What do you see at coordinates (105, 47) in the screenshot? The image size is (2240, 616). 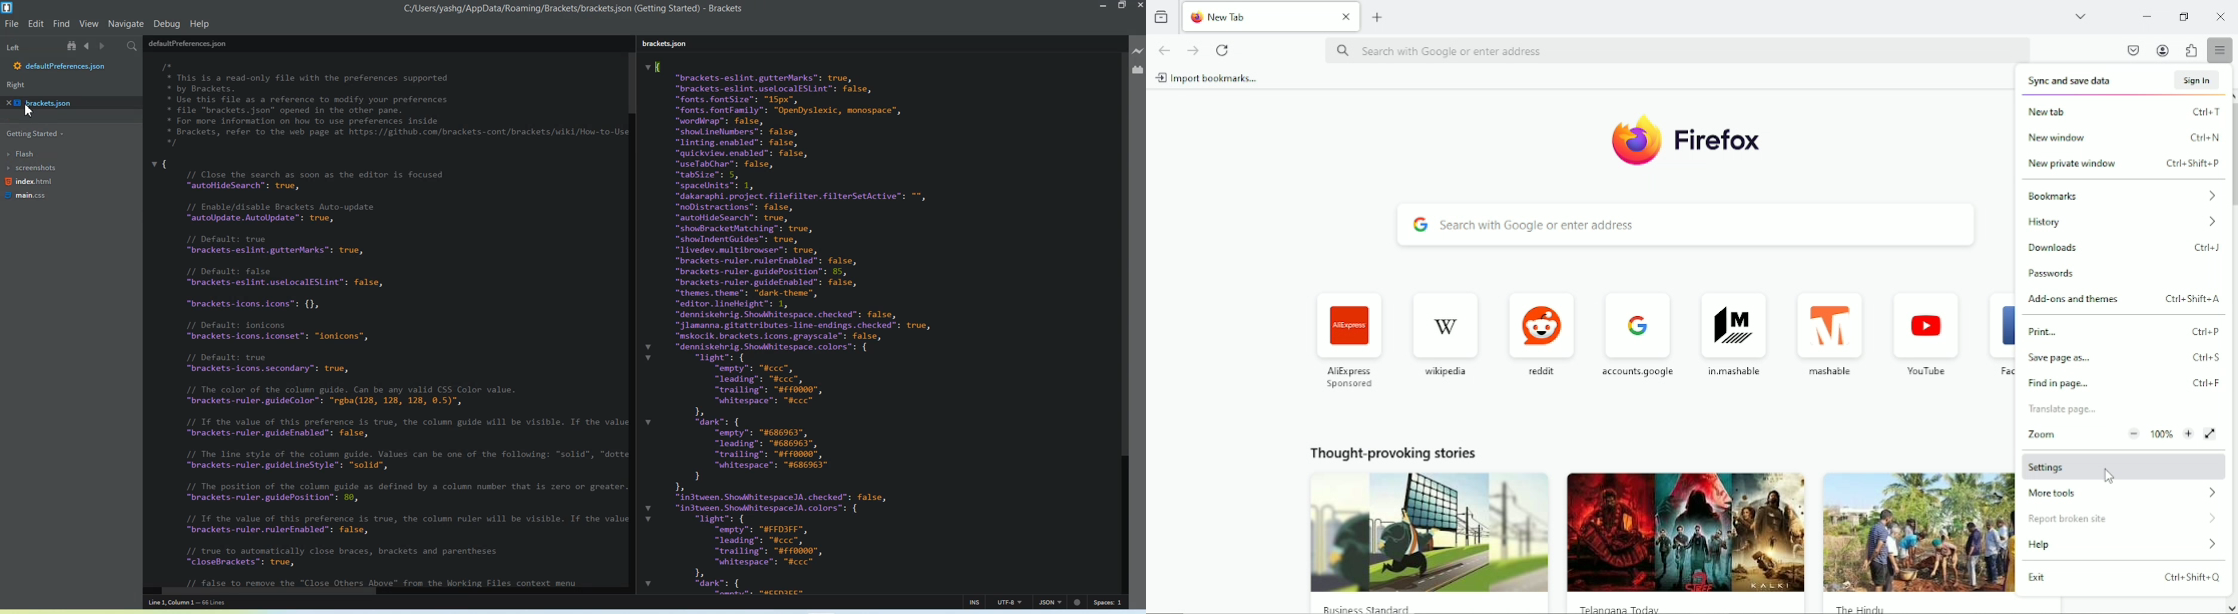 I see `Navigate Forwards` at bounding box center [105, 47].